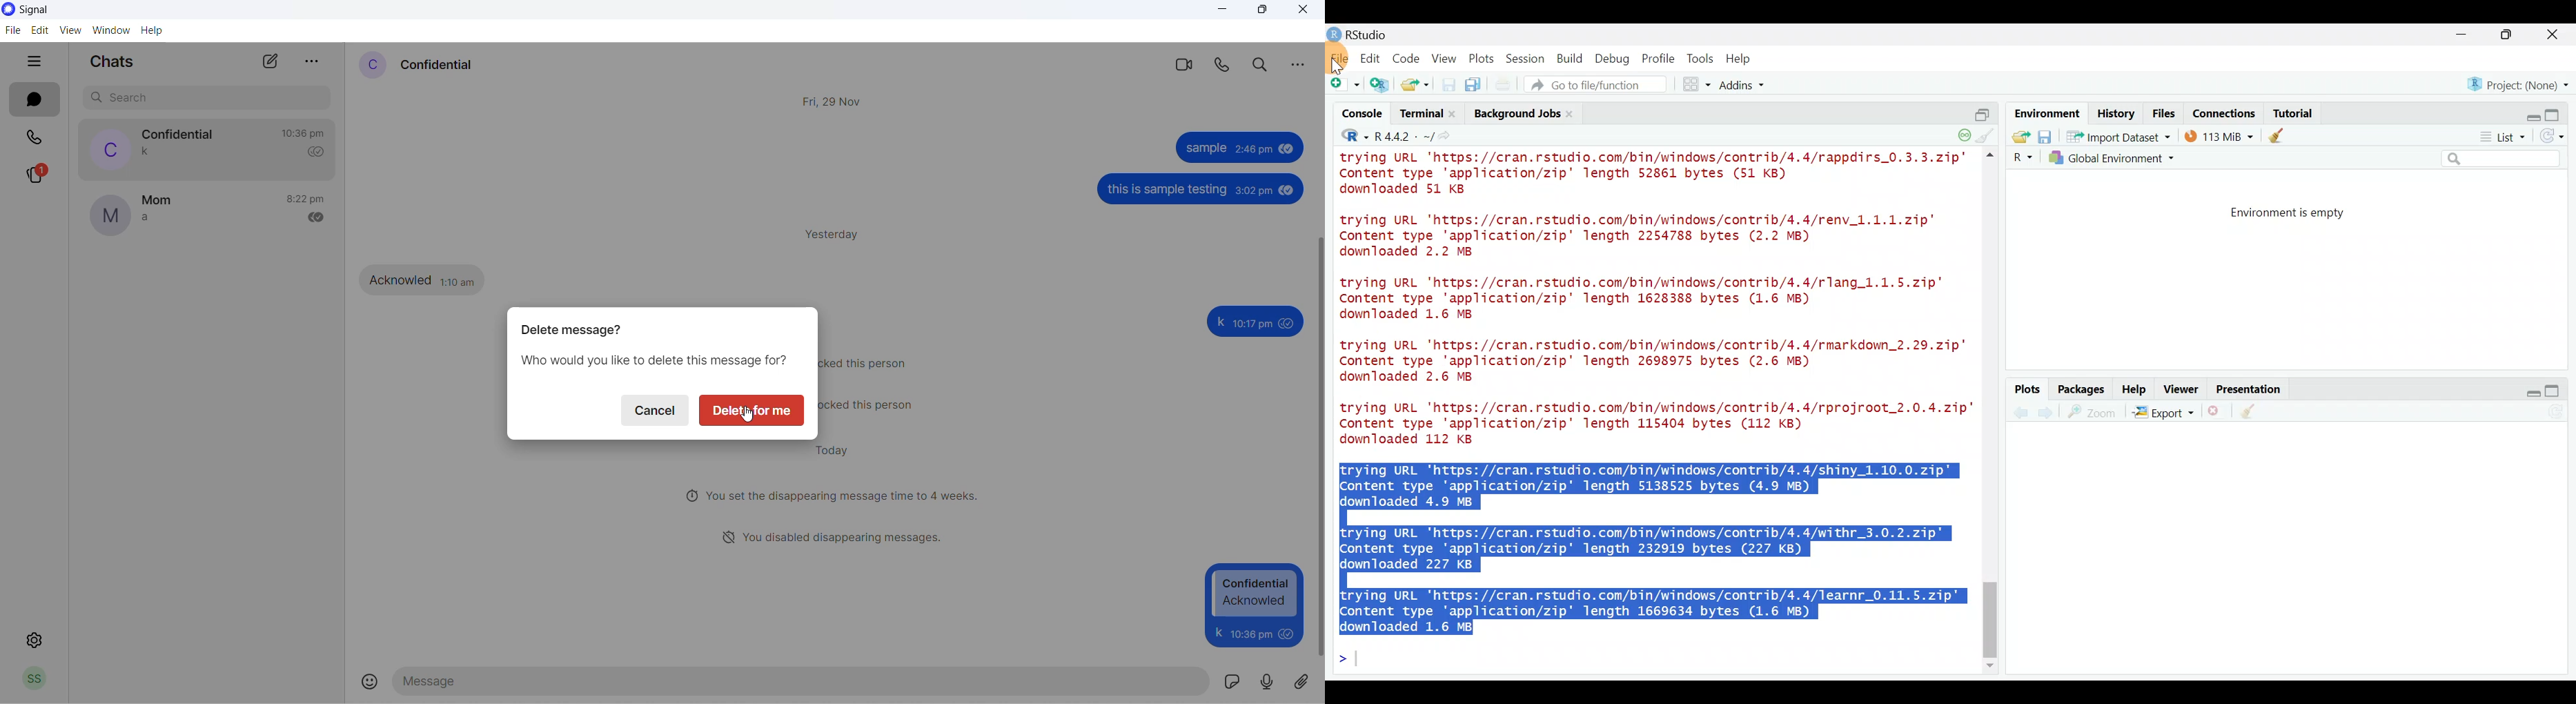  I want to click on Maximize, so click(2559, 111).